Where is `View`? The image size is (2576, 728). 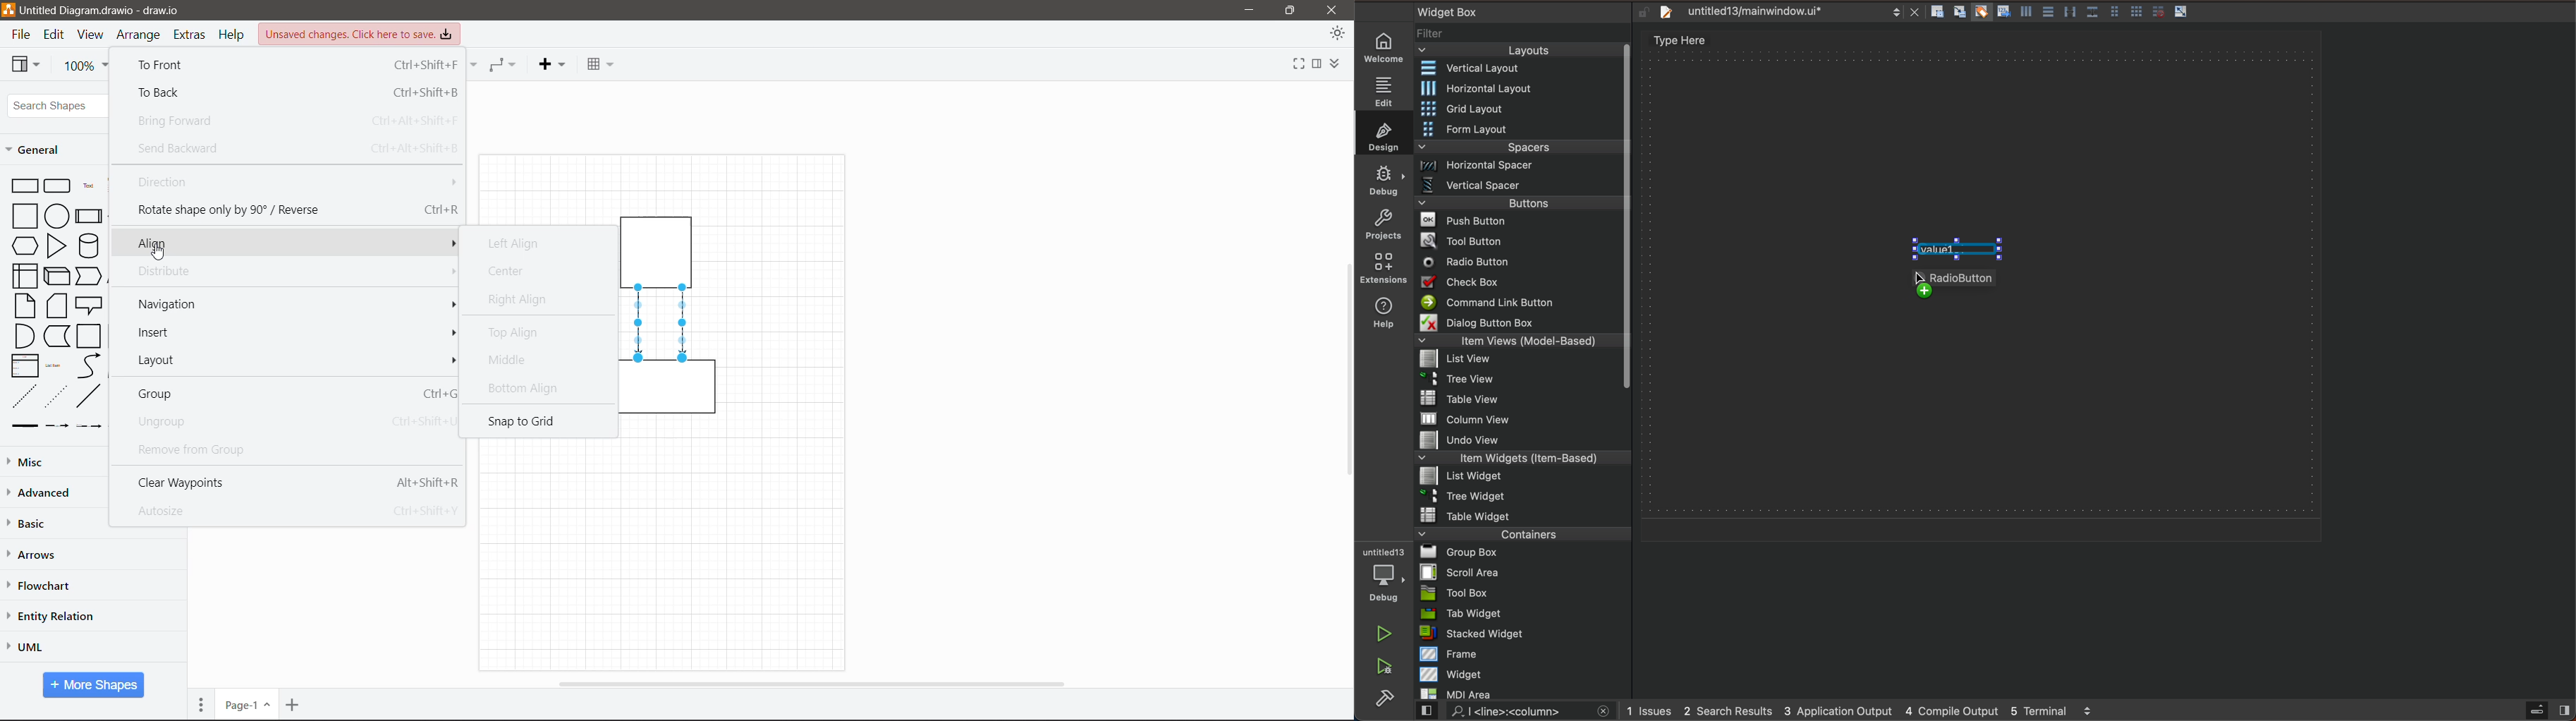
View is located at coordinates (90, 35).